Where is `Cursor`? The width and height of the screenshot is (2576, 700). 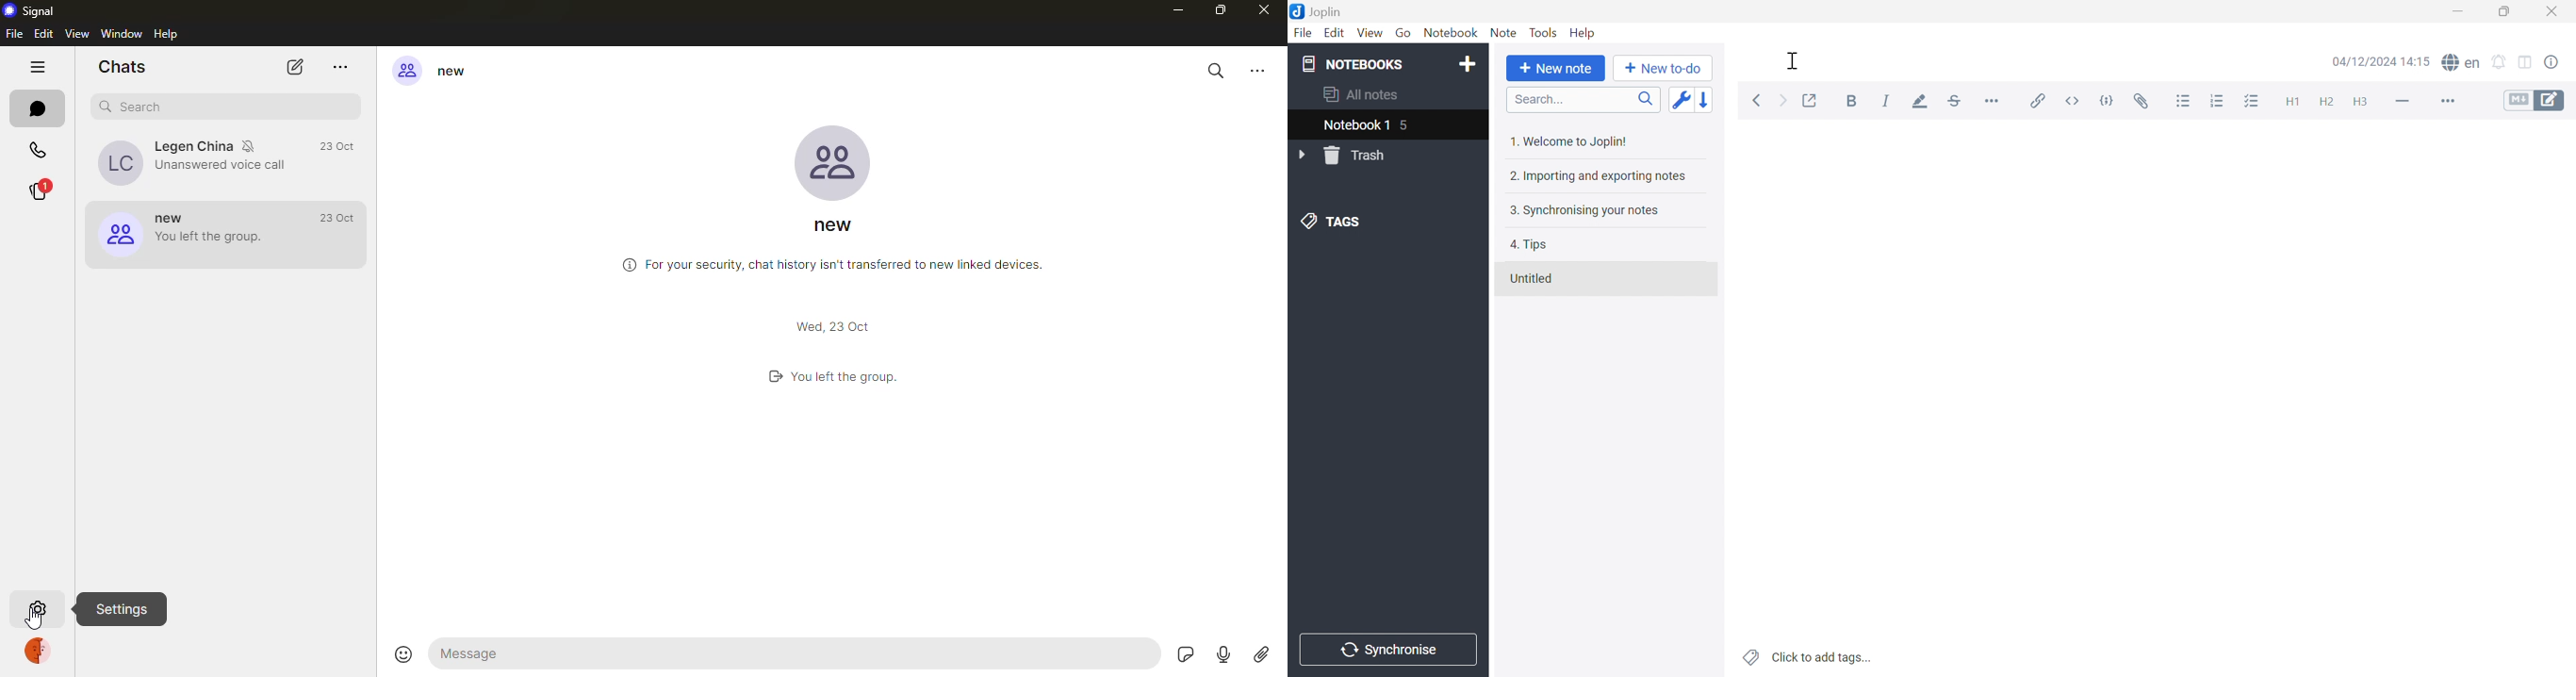 Cursor is located at coordinates (1795, 61).